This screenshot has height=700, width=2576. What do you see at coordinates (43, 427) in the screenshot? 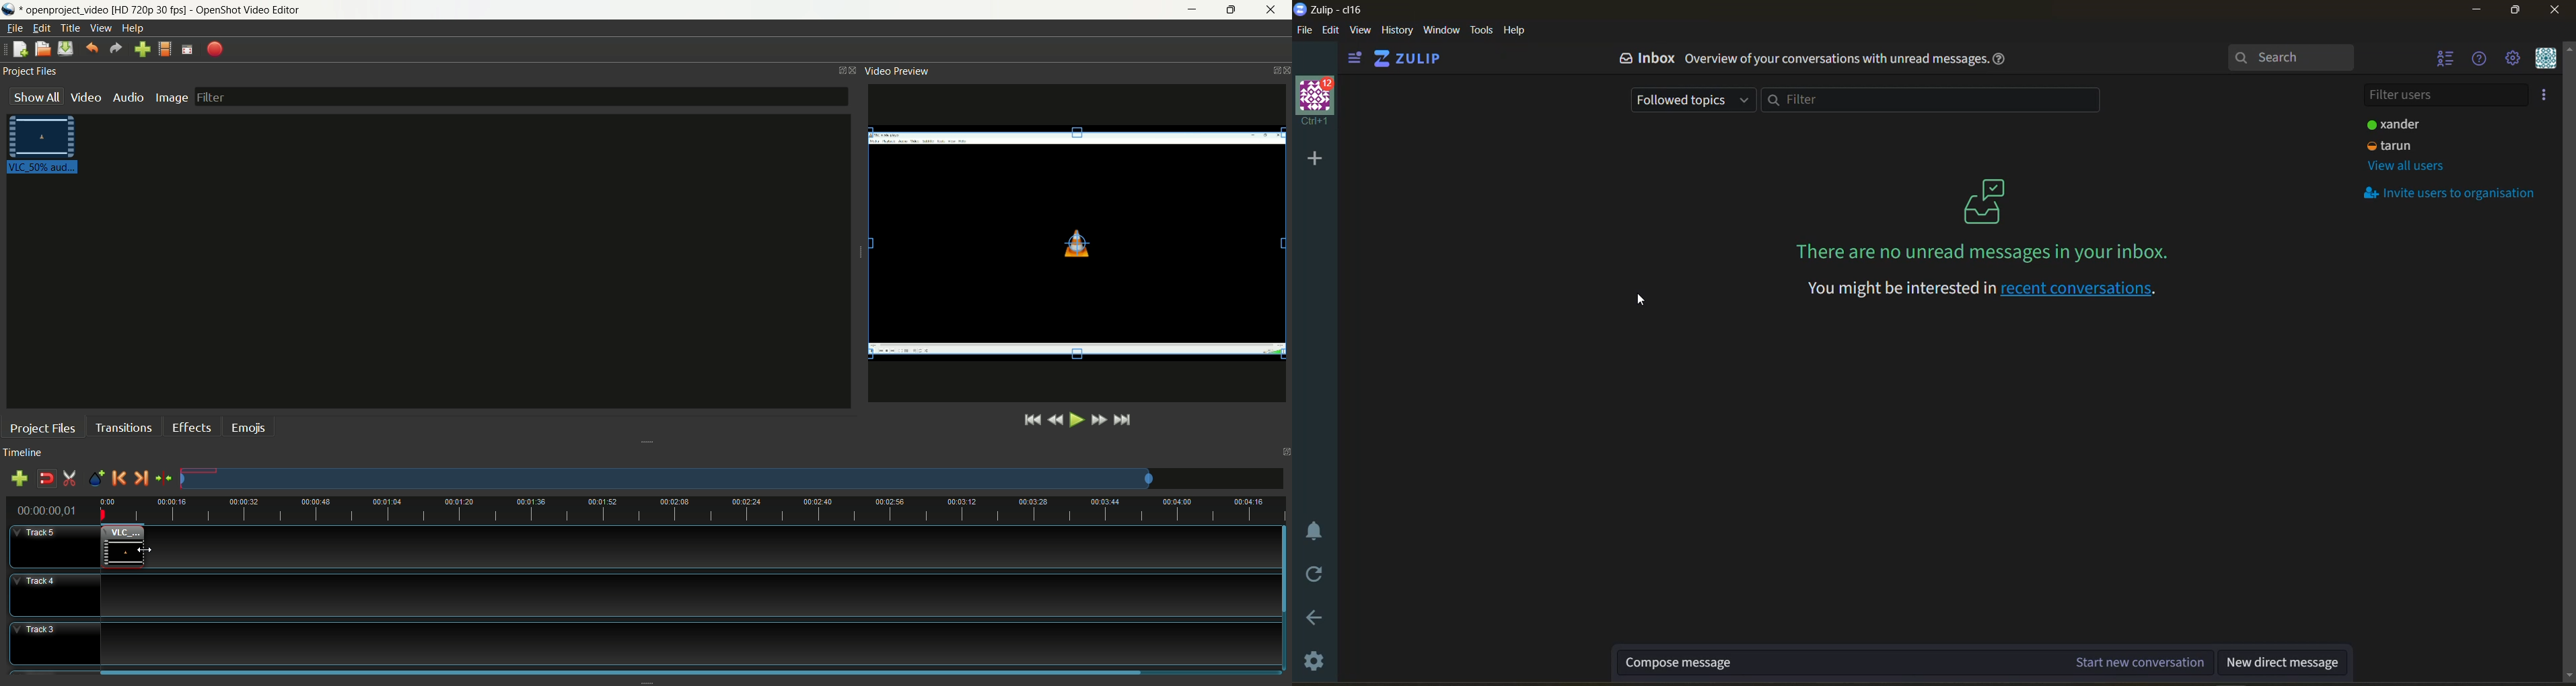
I see `project files` at bounding box center [43, 427].